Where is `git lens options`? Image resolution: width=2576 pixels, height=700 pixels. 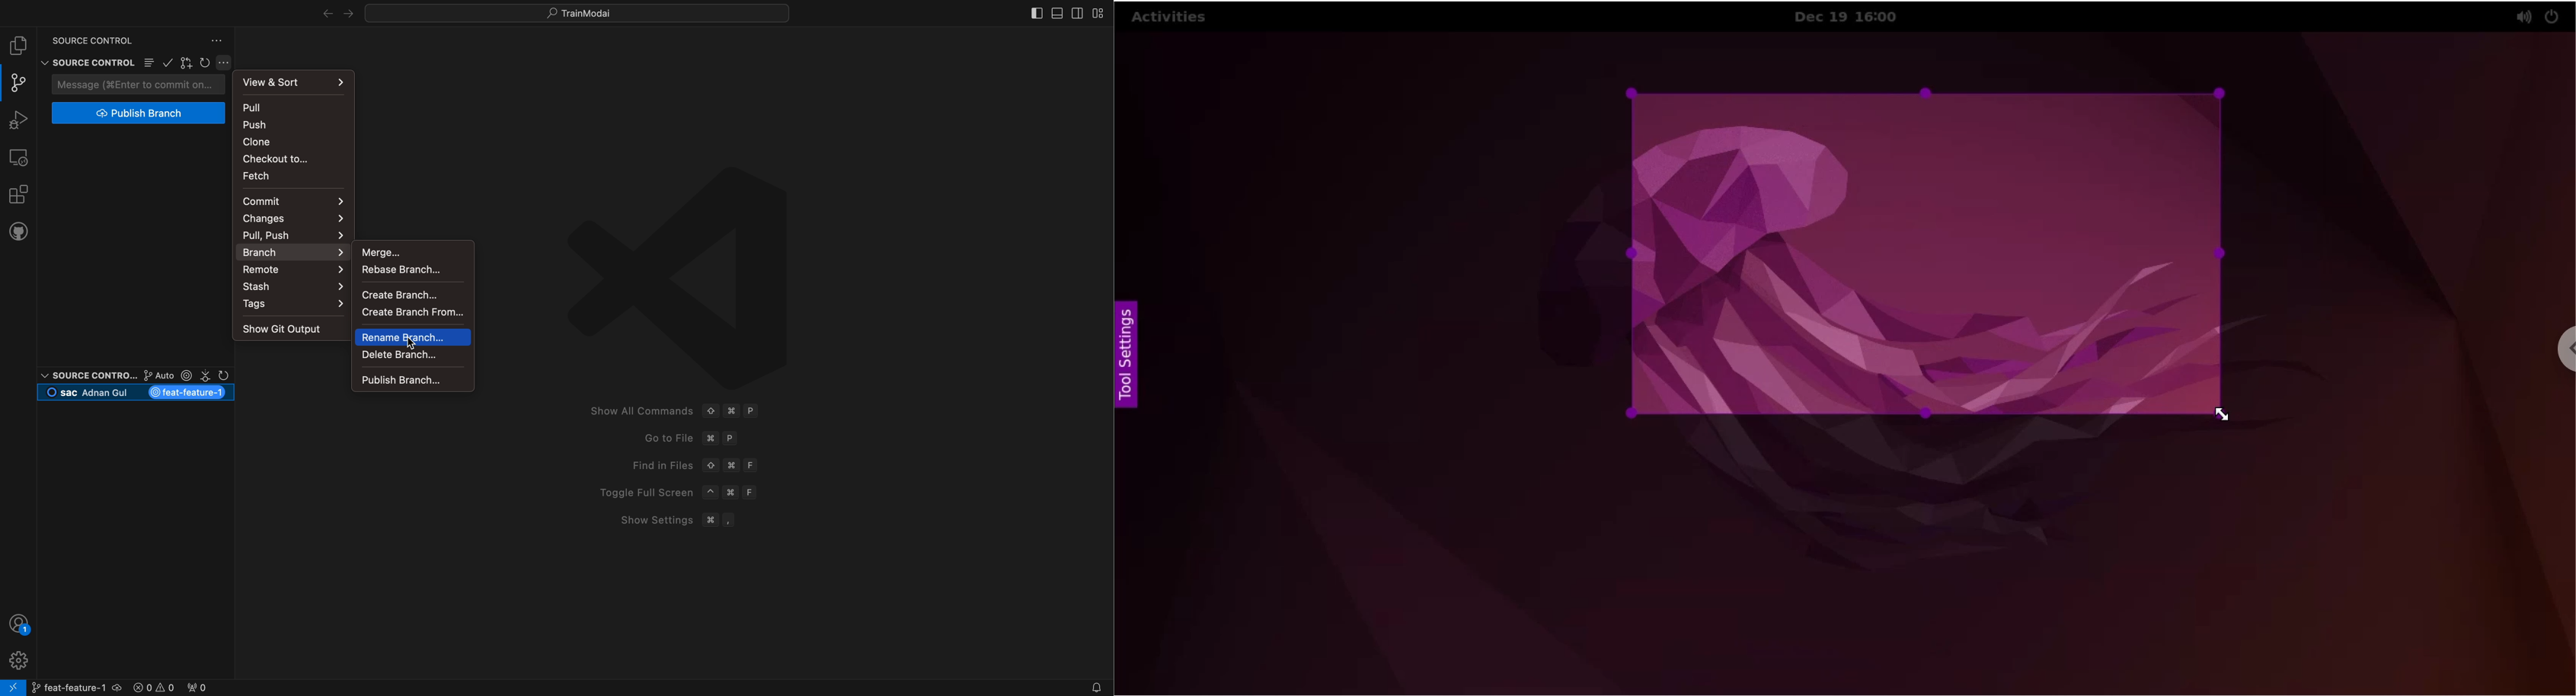 git lens options is located at coordinates (183, 376).